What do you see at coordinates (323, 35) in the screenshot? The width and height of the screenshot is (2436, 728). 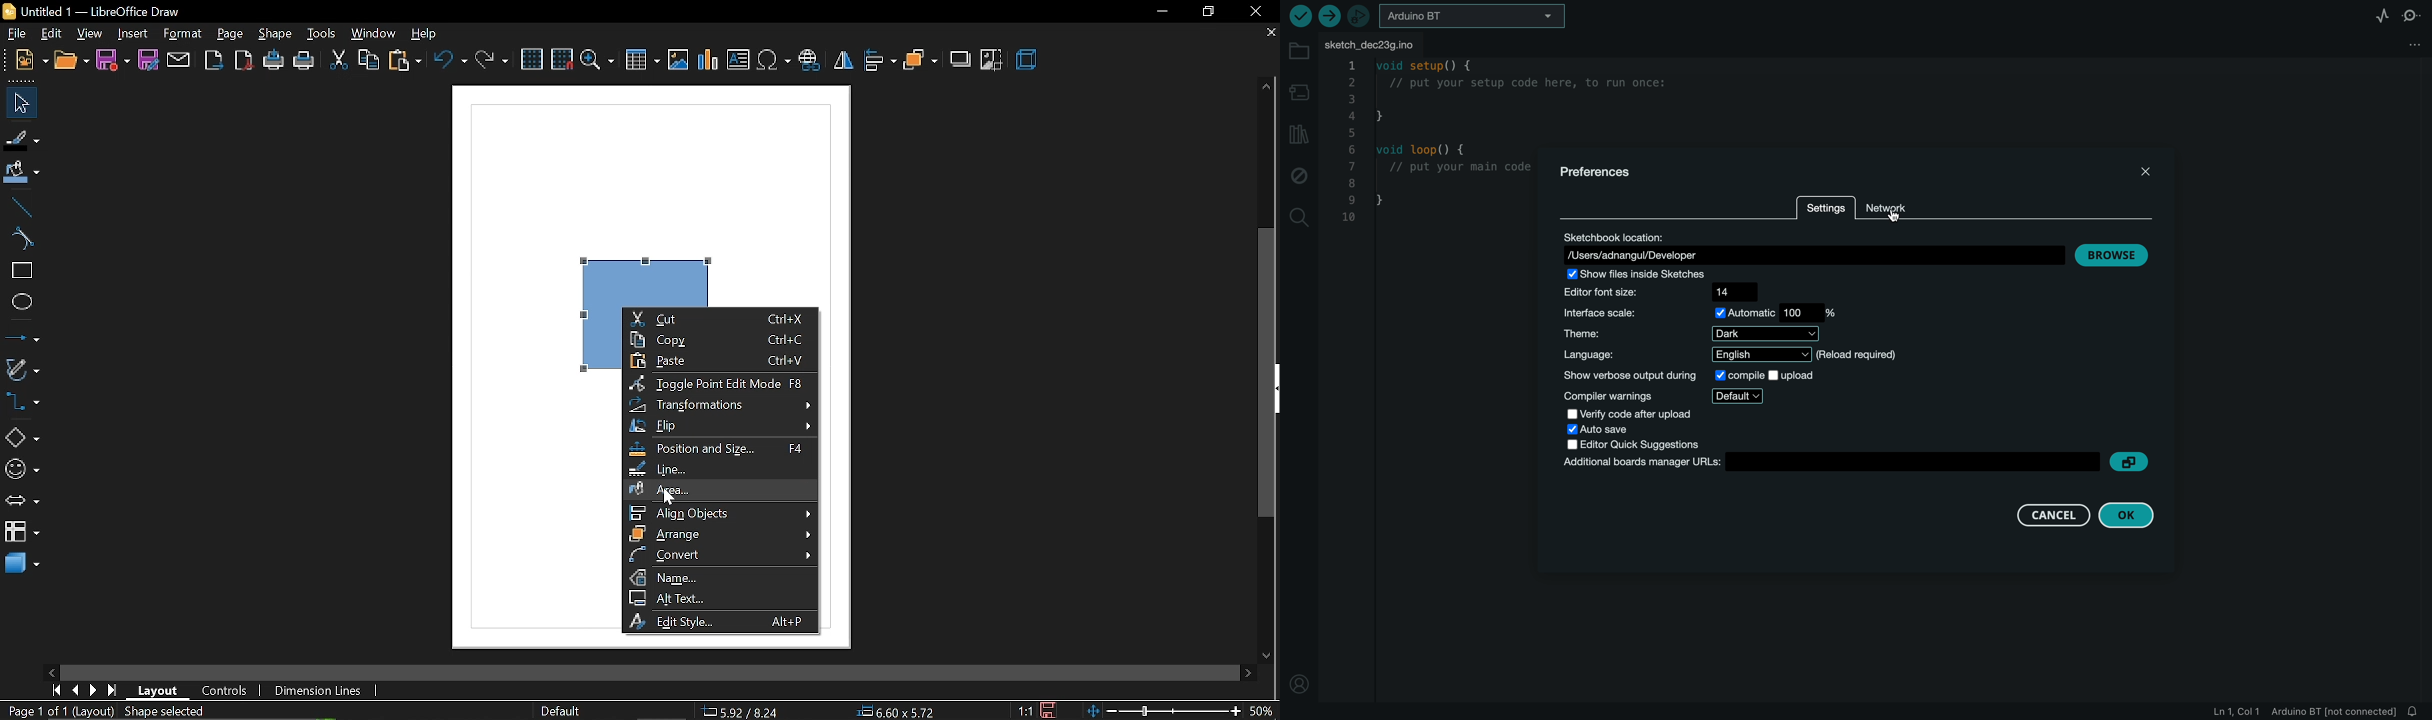 I see `tools` at bounding box center [323, 35].